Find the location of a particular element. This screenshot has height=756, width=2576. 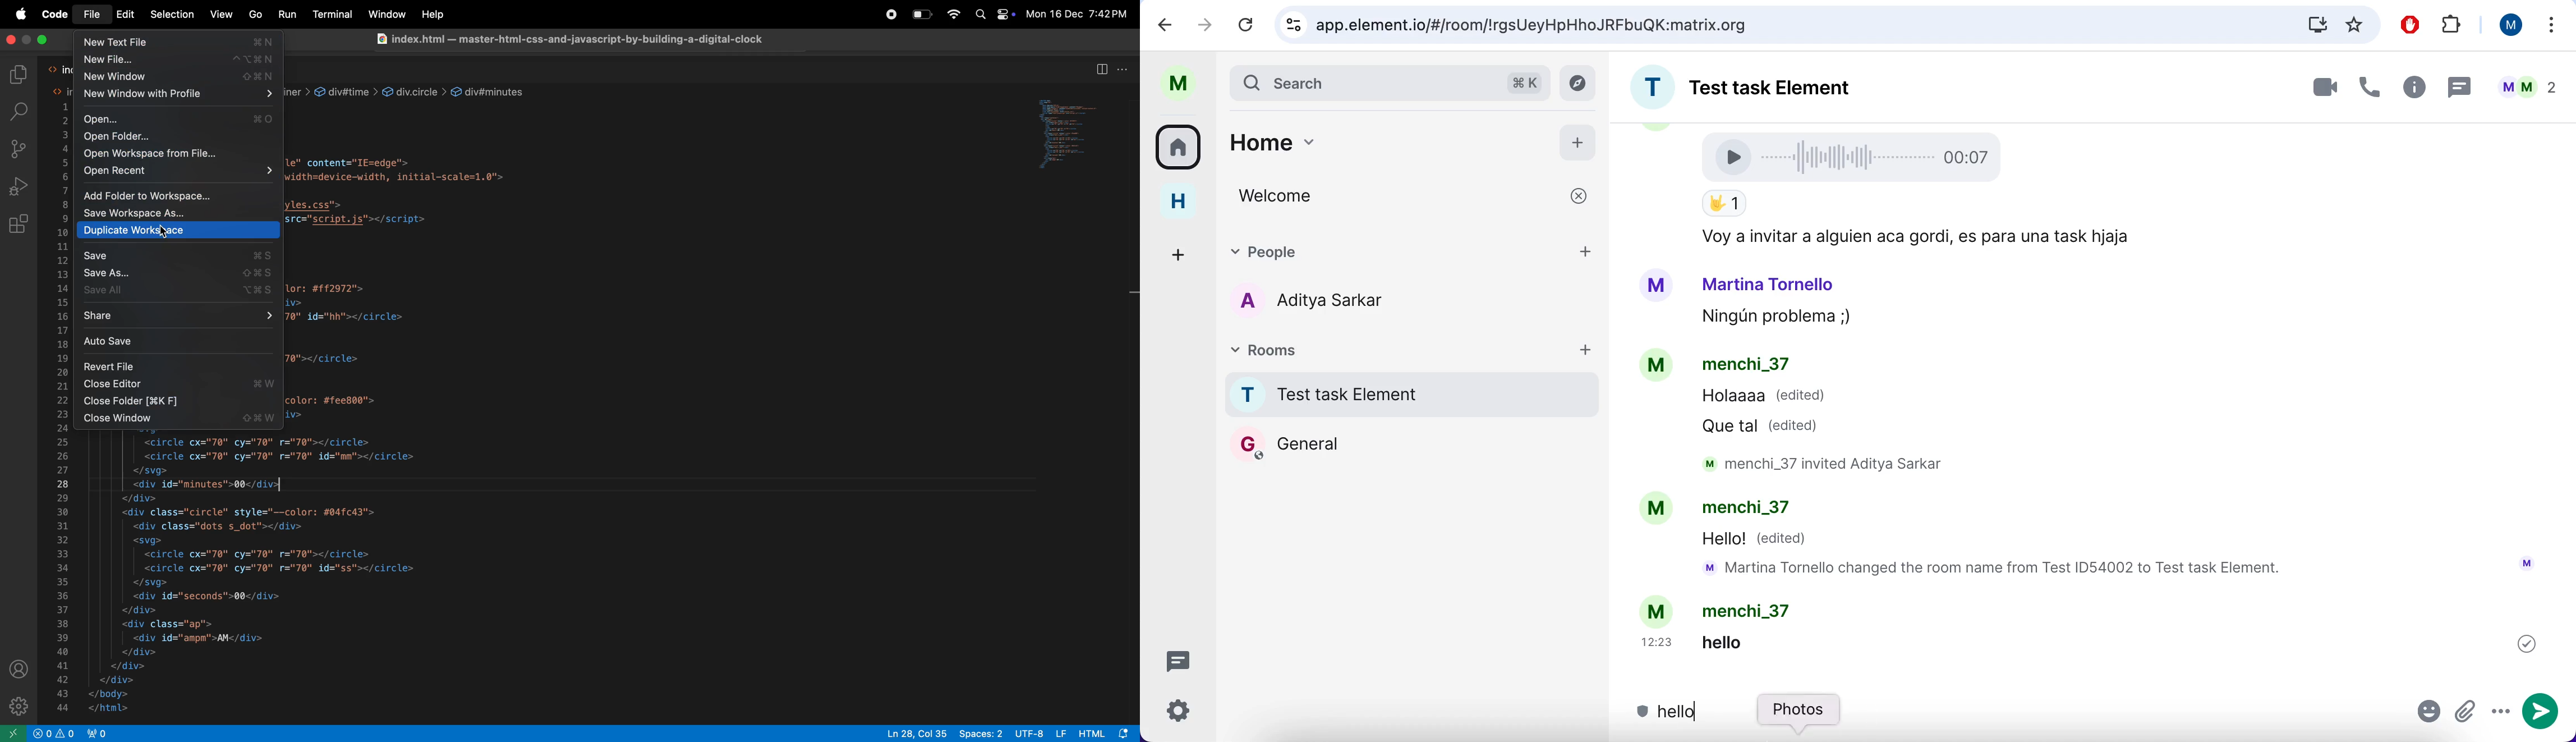

Edit is located at coordinates (126, 15).